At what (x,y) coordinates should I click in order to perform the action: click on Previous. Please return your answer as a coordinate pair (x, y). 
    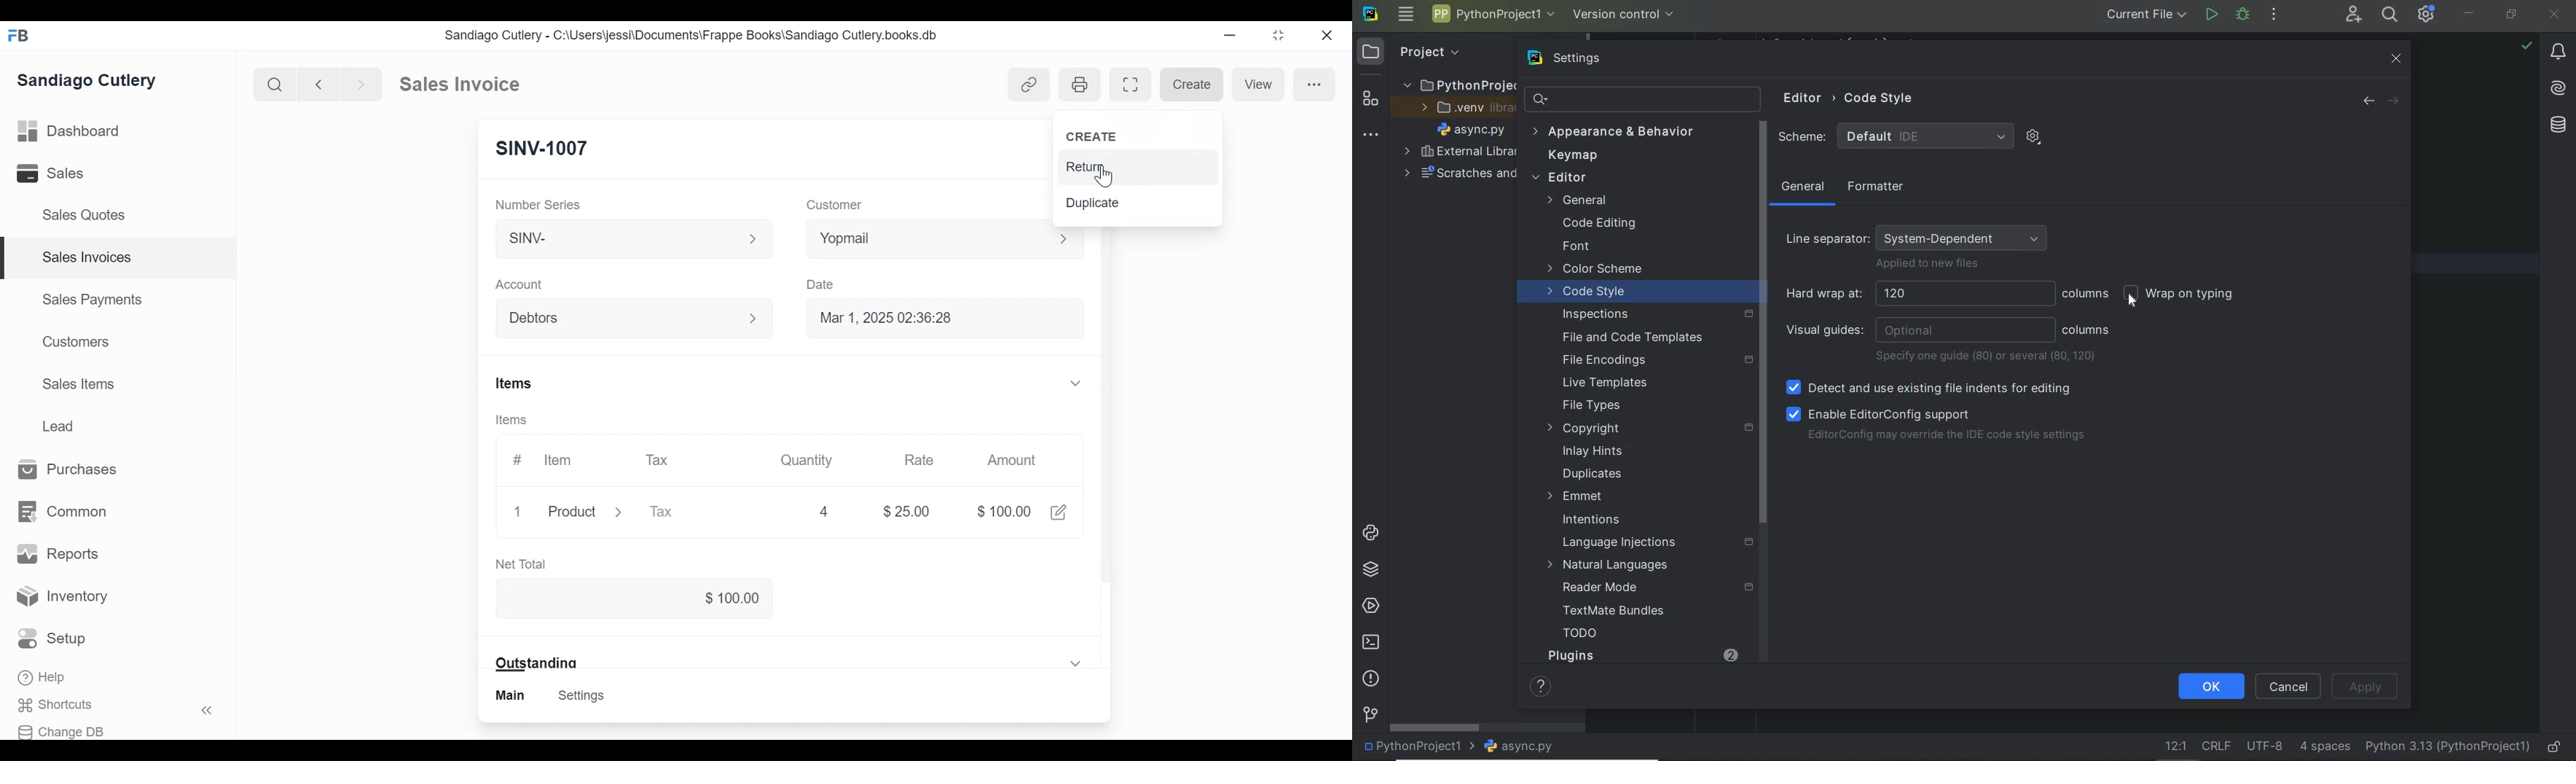
    Looking at the image, I should click on (320, 84).